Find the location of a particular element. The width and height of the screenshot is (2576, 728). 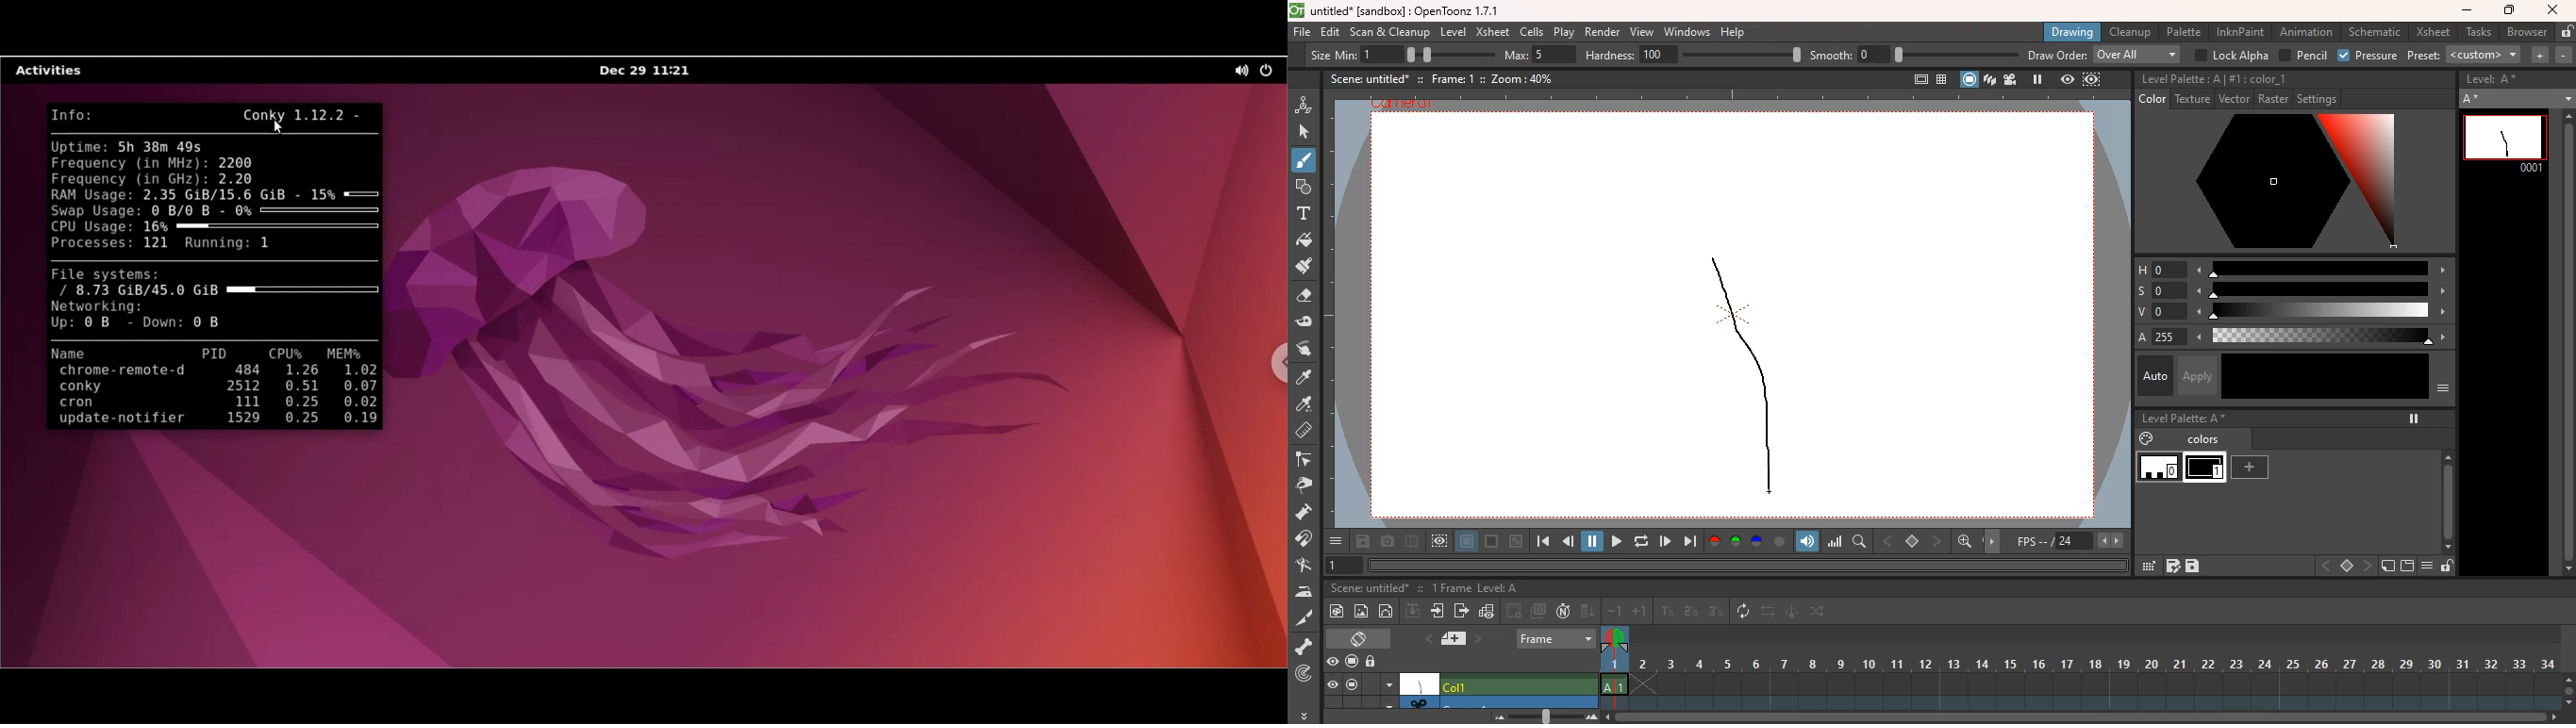

settings is located at coordinates (2320, 99).